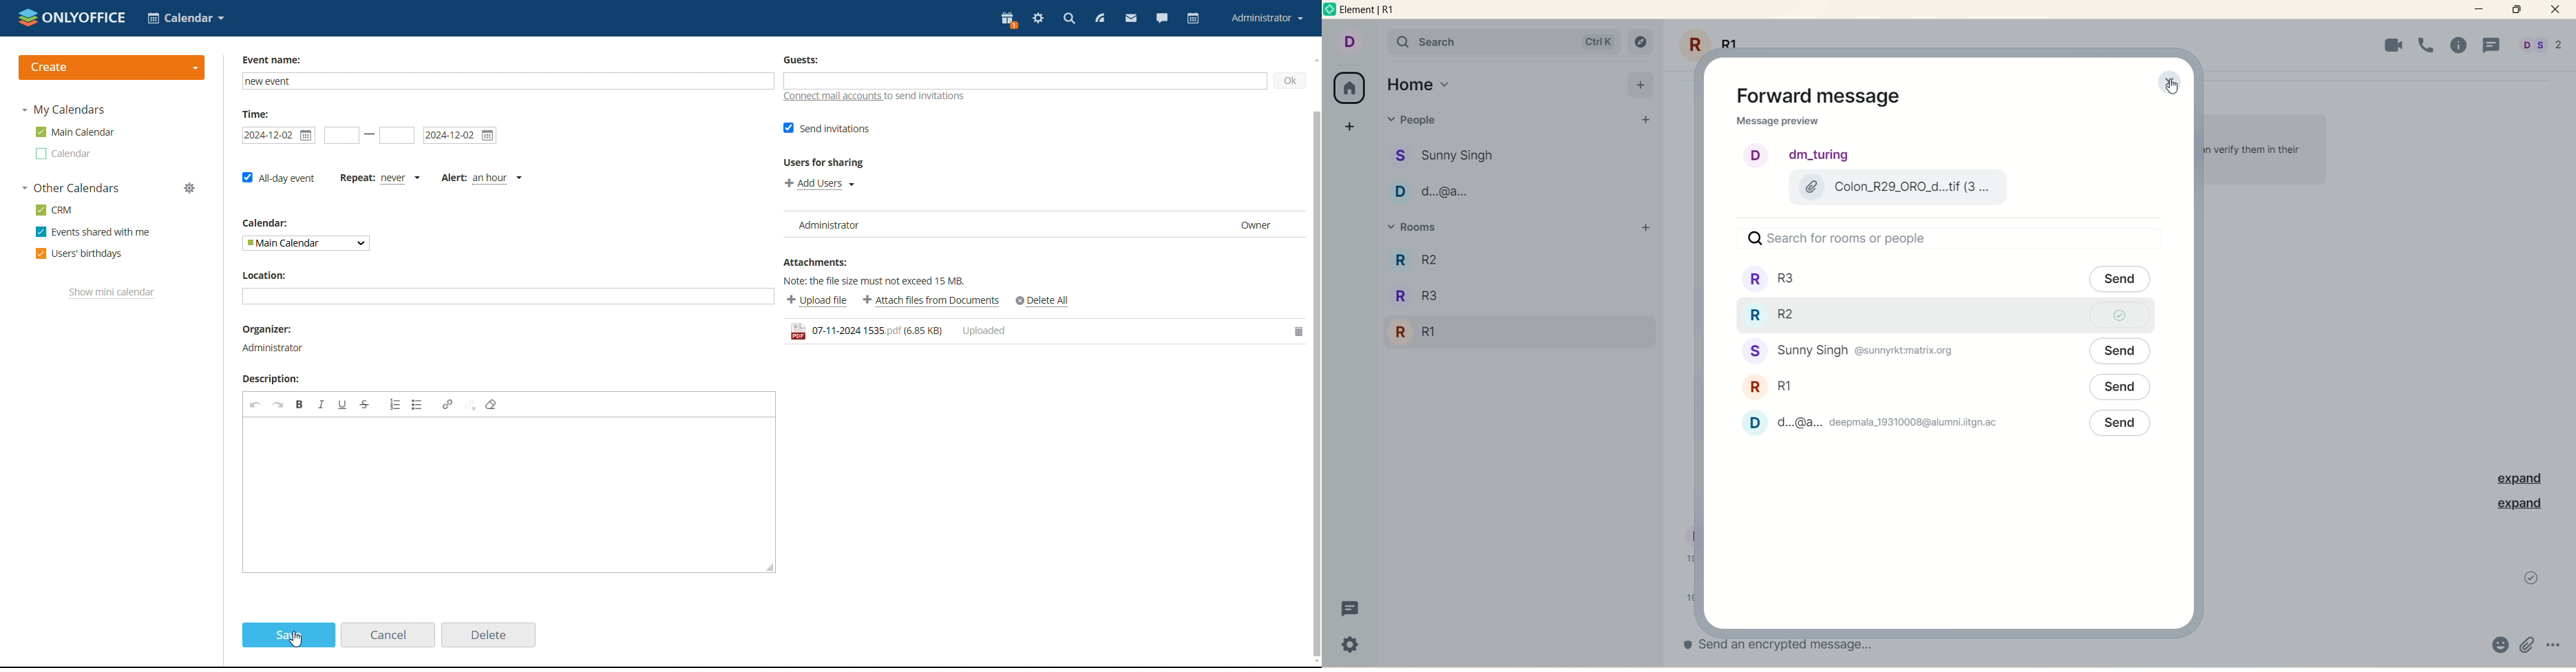  Describe the element at coordinates (1452, 153) in the screenshot. I see `people` at that location.